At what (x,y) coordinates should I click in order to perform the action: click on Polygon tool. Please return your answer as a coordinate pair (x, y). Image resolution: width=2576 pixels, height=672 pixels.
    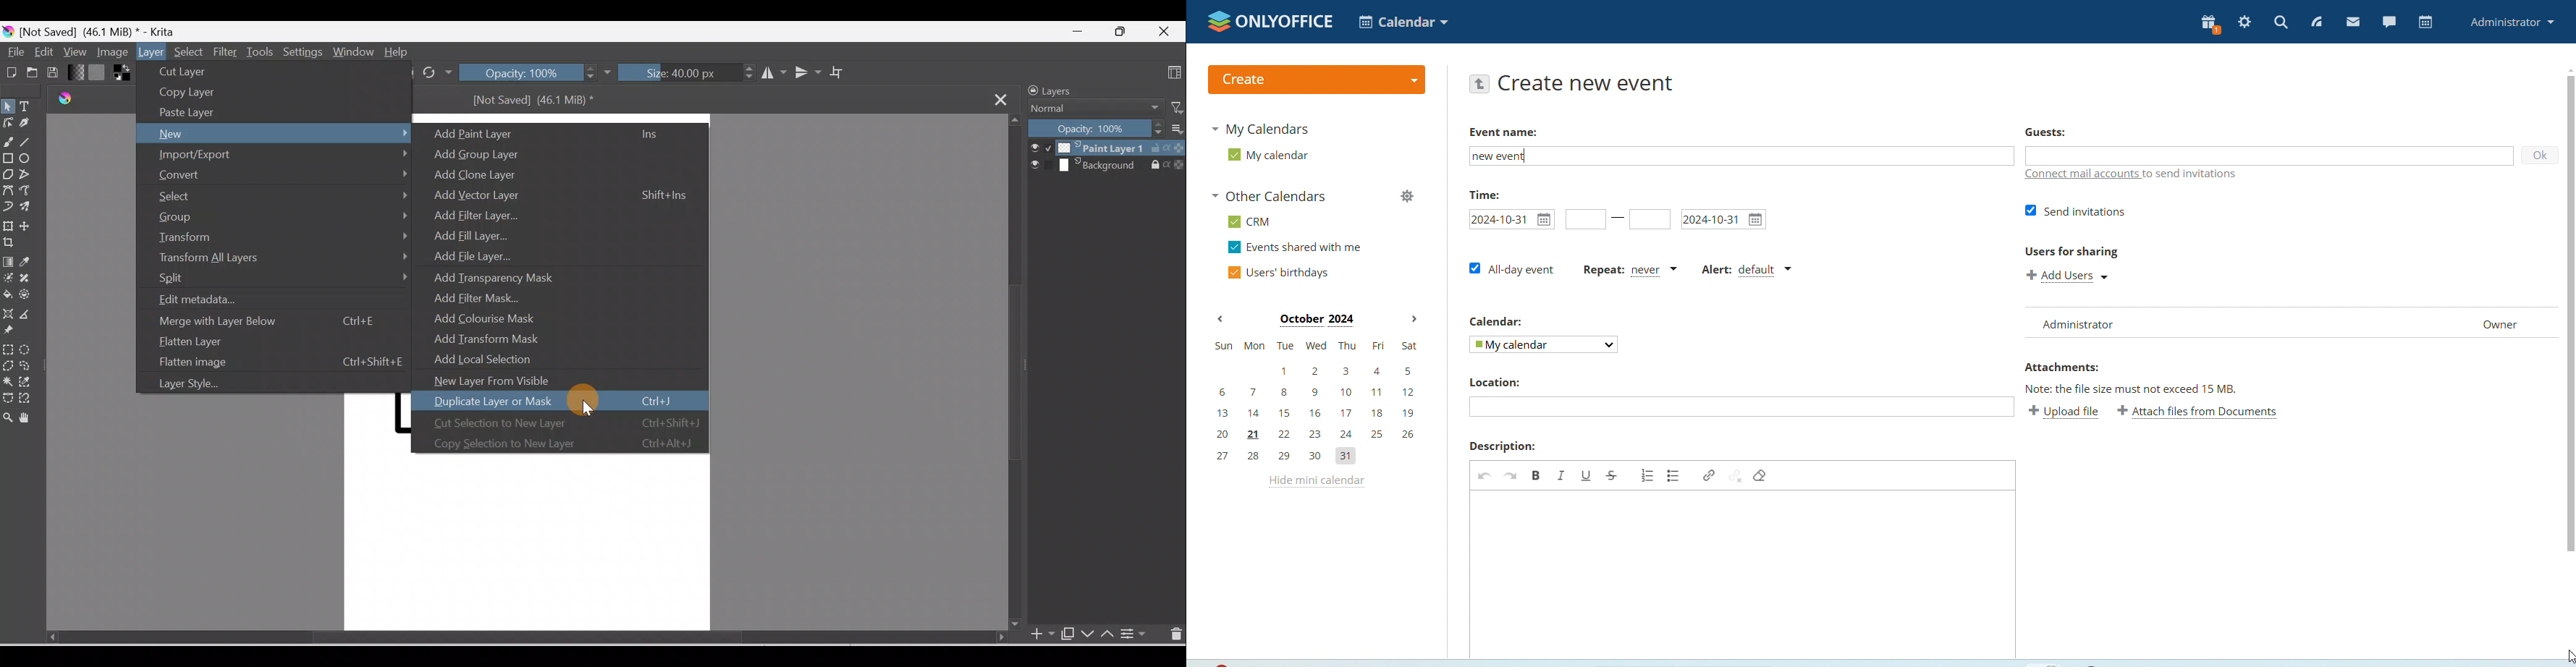
    Looking at the image, I should click on (9, 174).